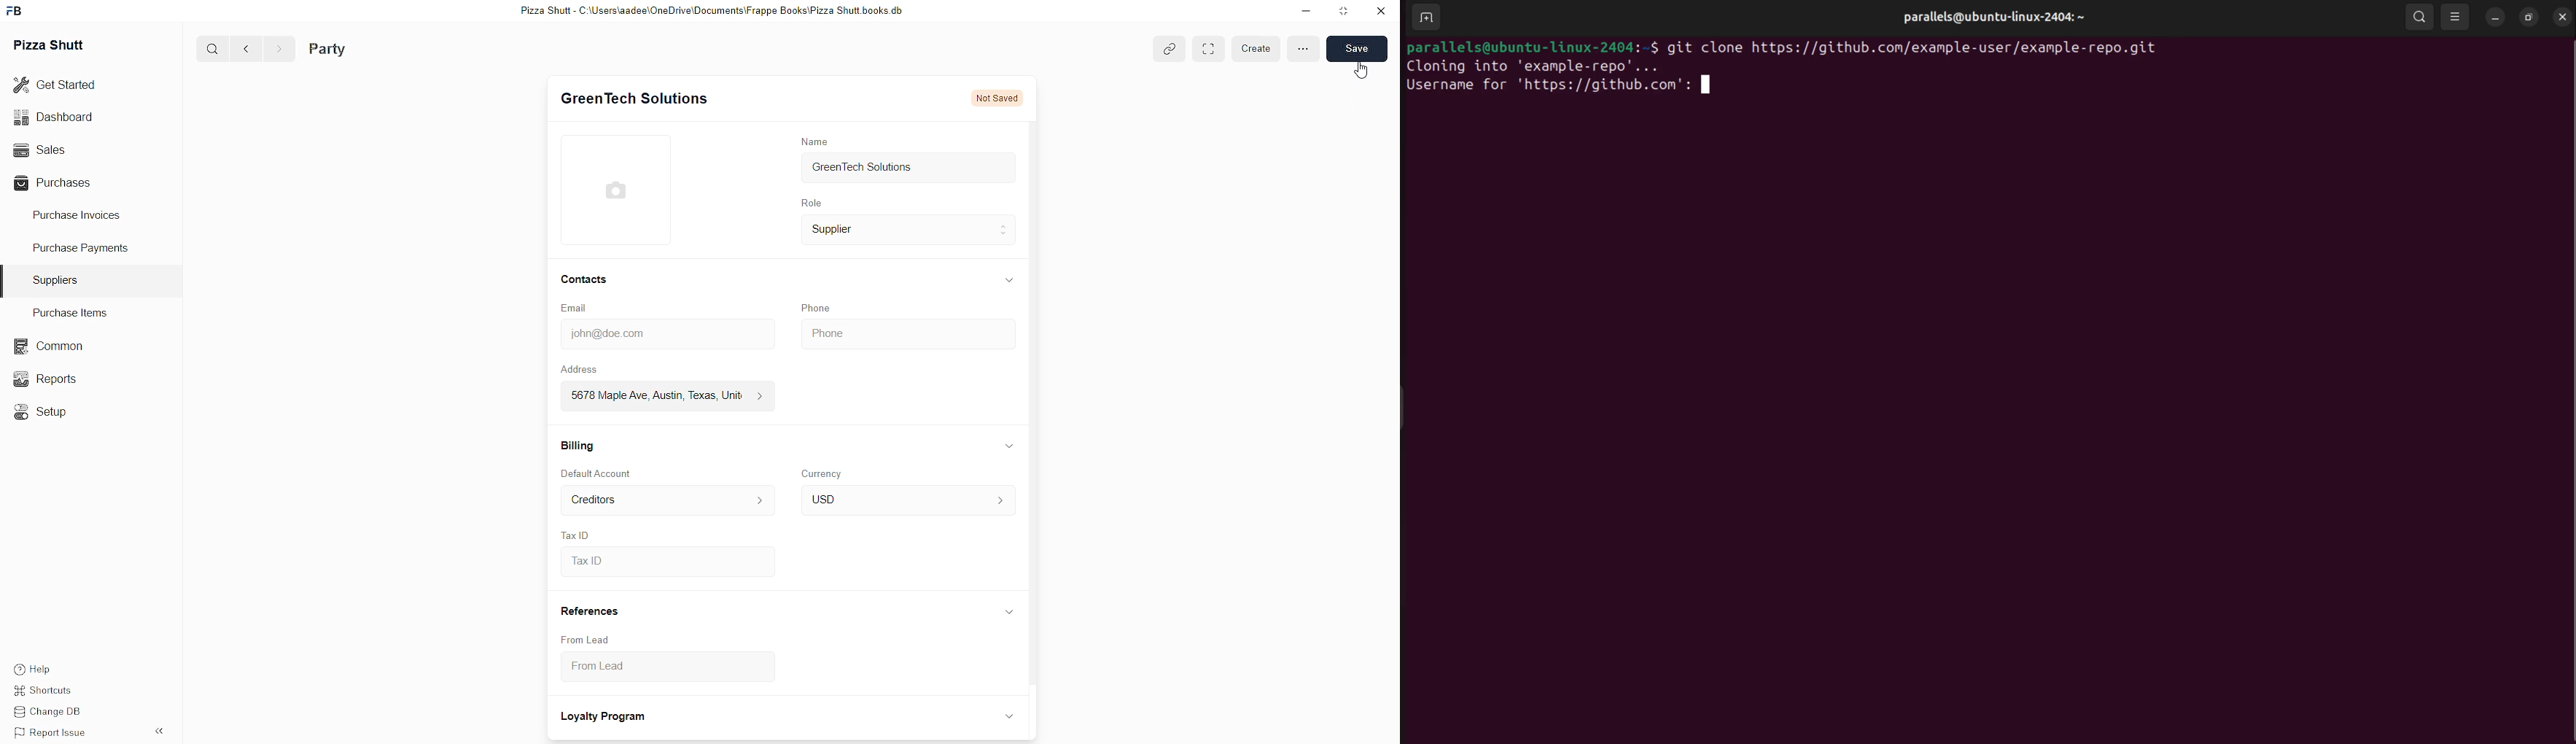  I want to click on hide, so click(1010, 446).